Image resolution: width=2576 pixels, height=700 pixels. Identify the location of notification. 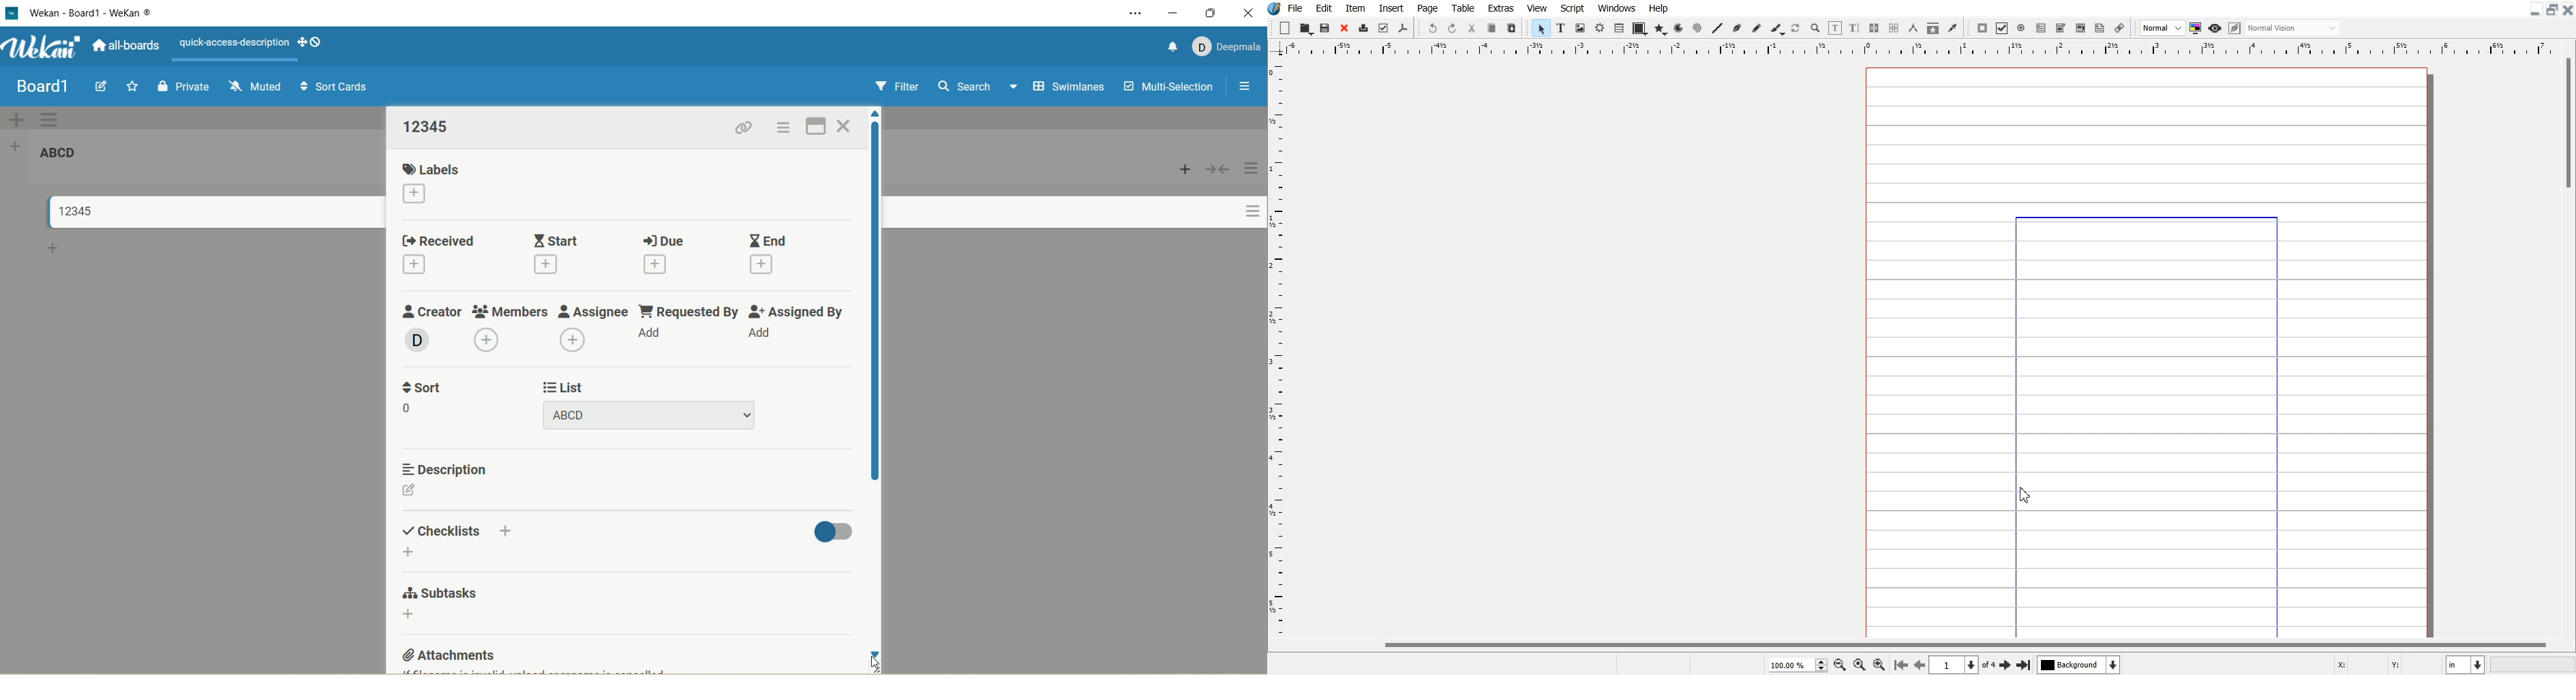
(1168, 46).